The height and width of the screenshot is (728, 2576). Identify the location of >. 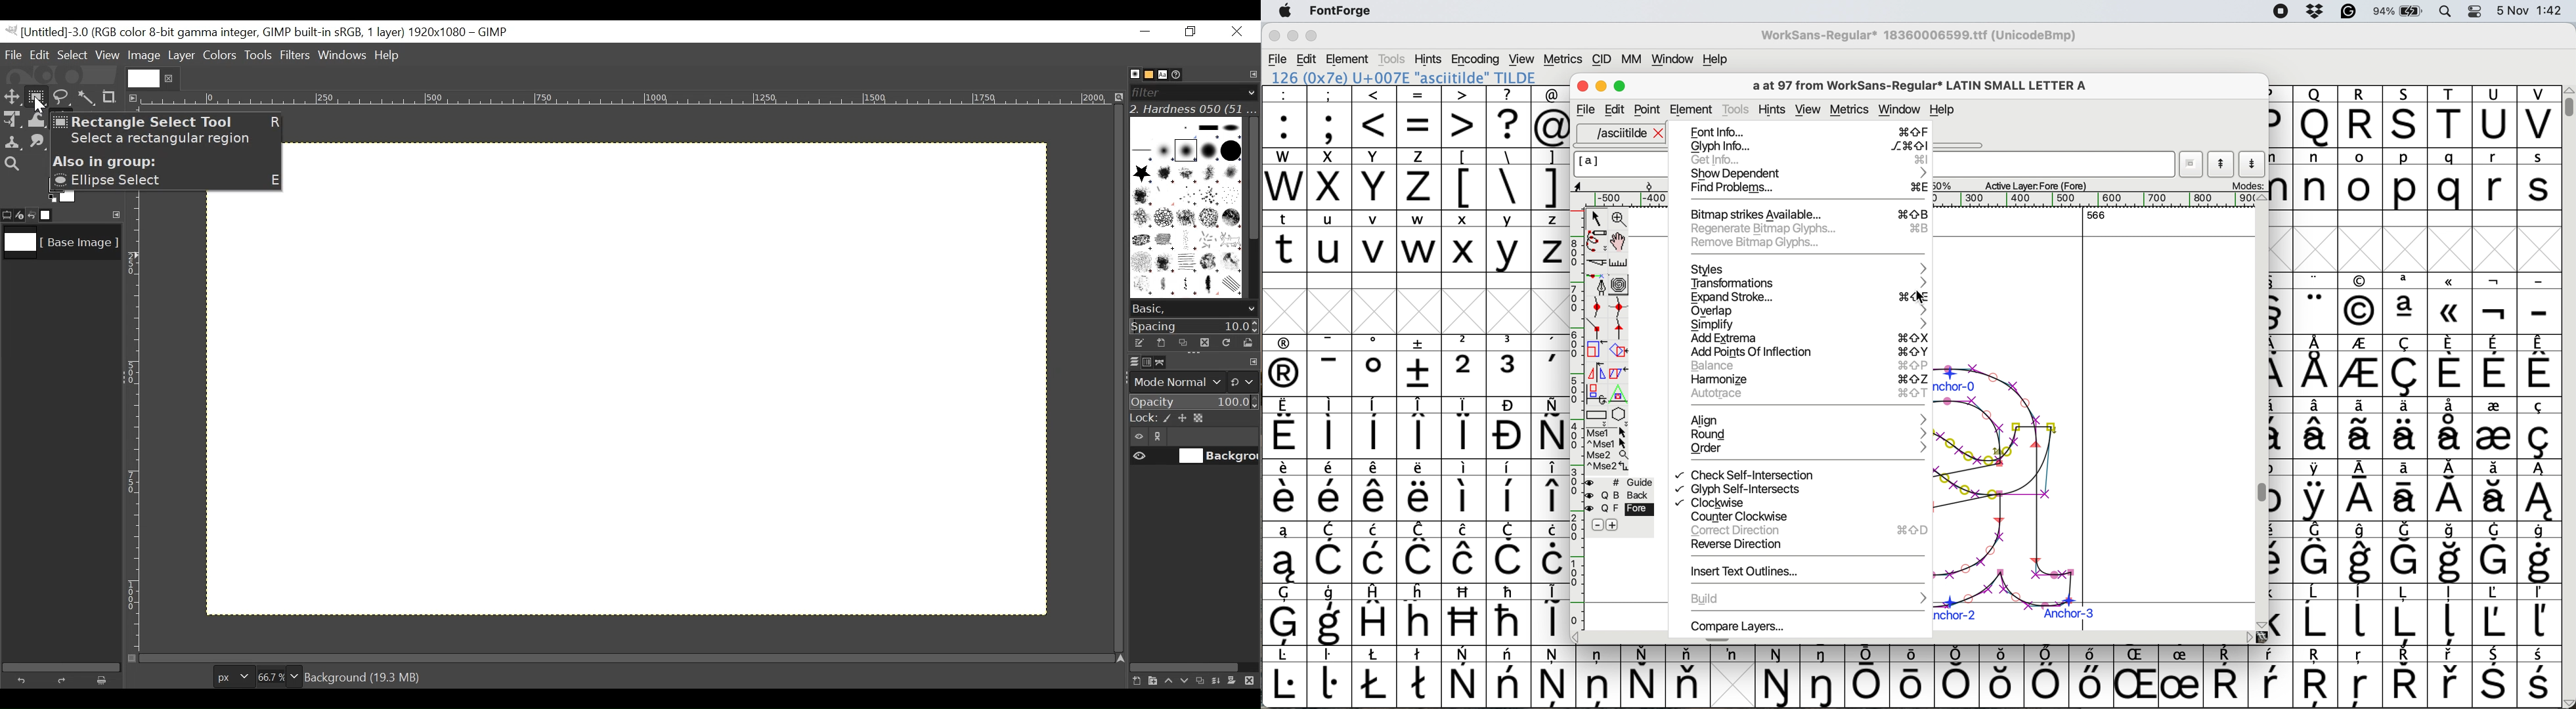
(1464, 117).